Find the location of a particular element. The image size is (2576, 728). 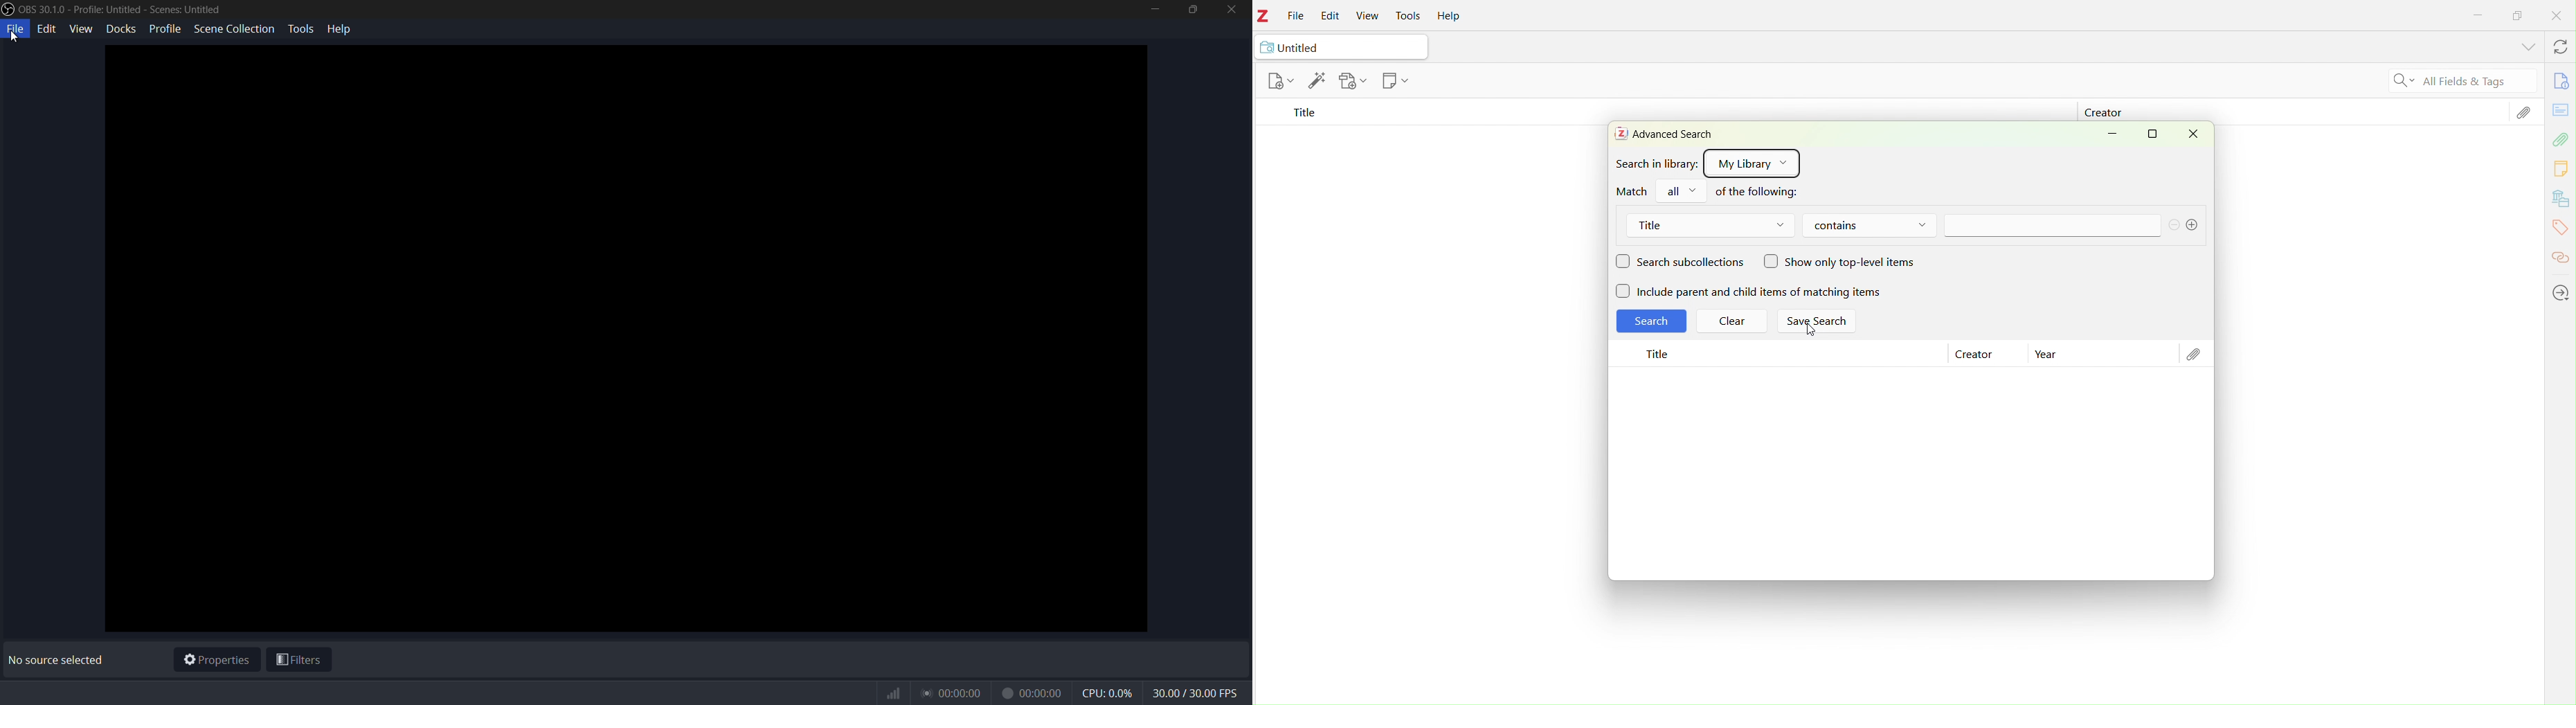

profile menu is located at coordinates (164, 29).